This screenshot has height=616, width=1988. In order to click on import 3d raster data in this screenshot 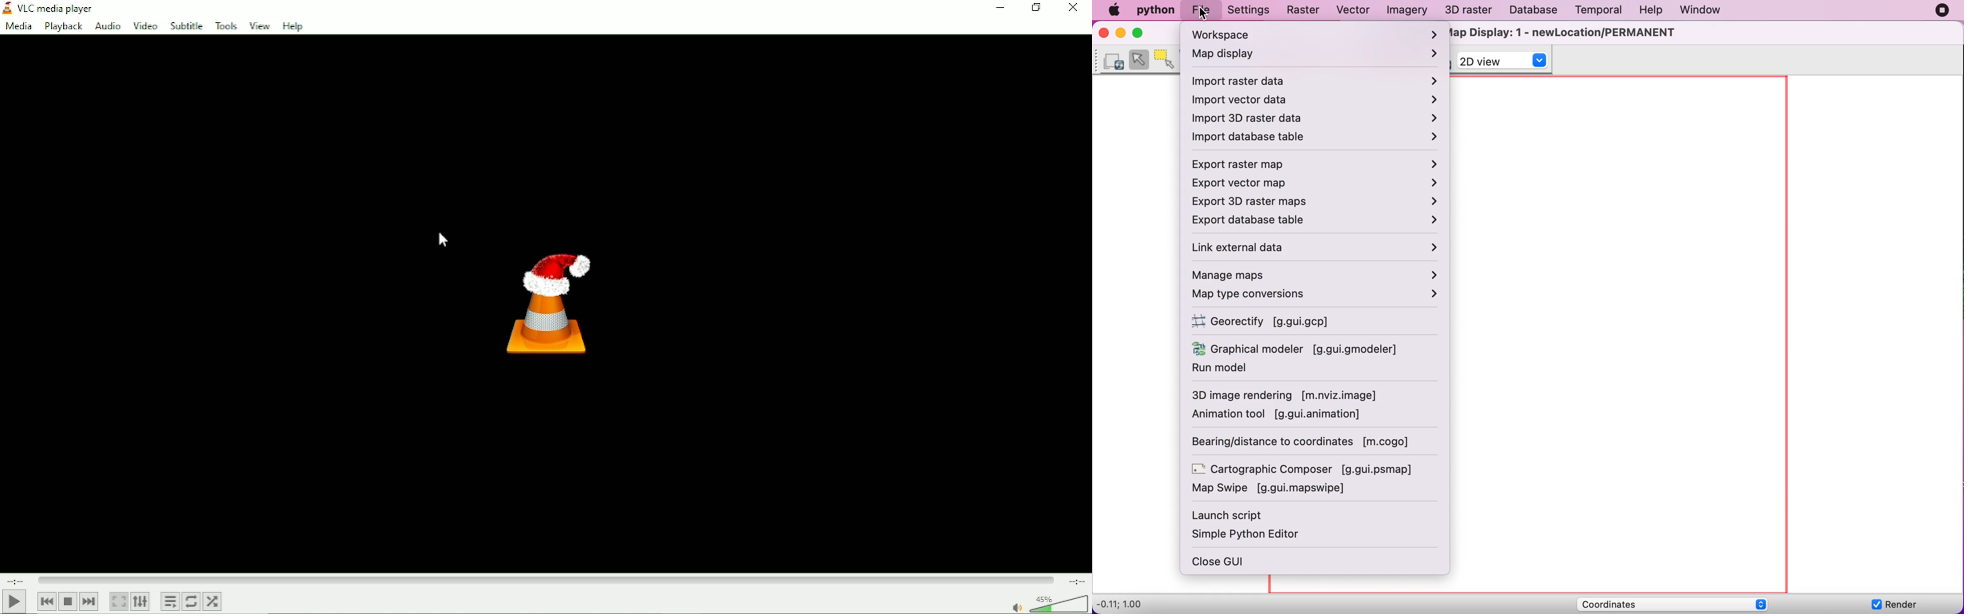, I will do `click(1317, 119)`.